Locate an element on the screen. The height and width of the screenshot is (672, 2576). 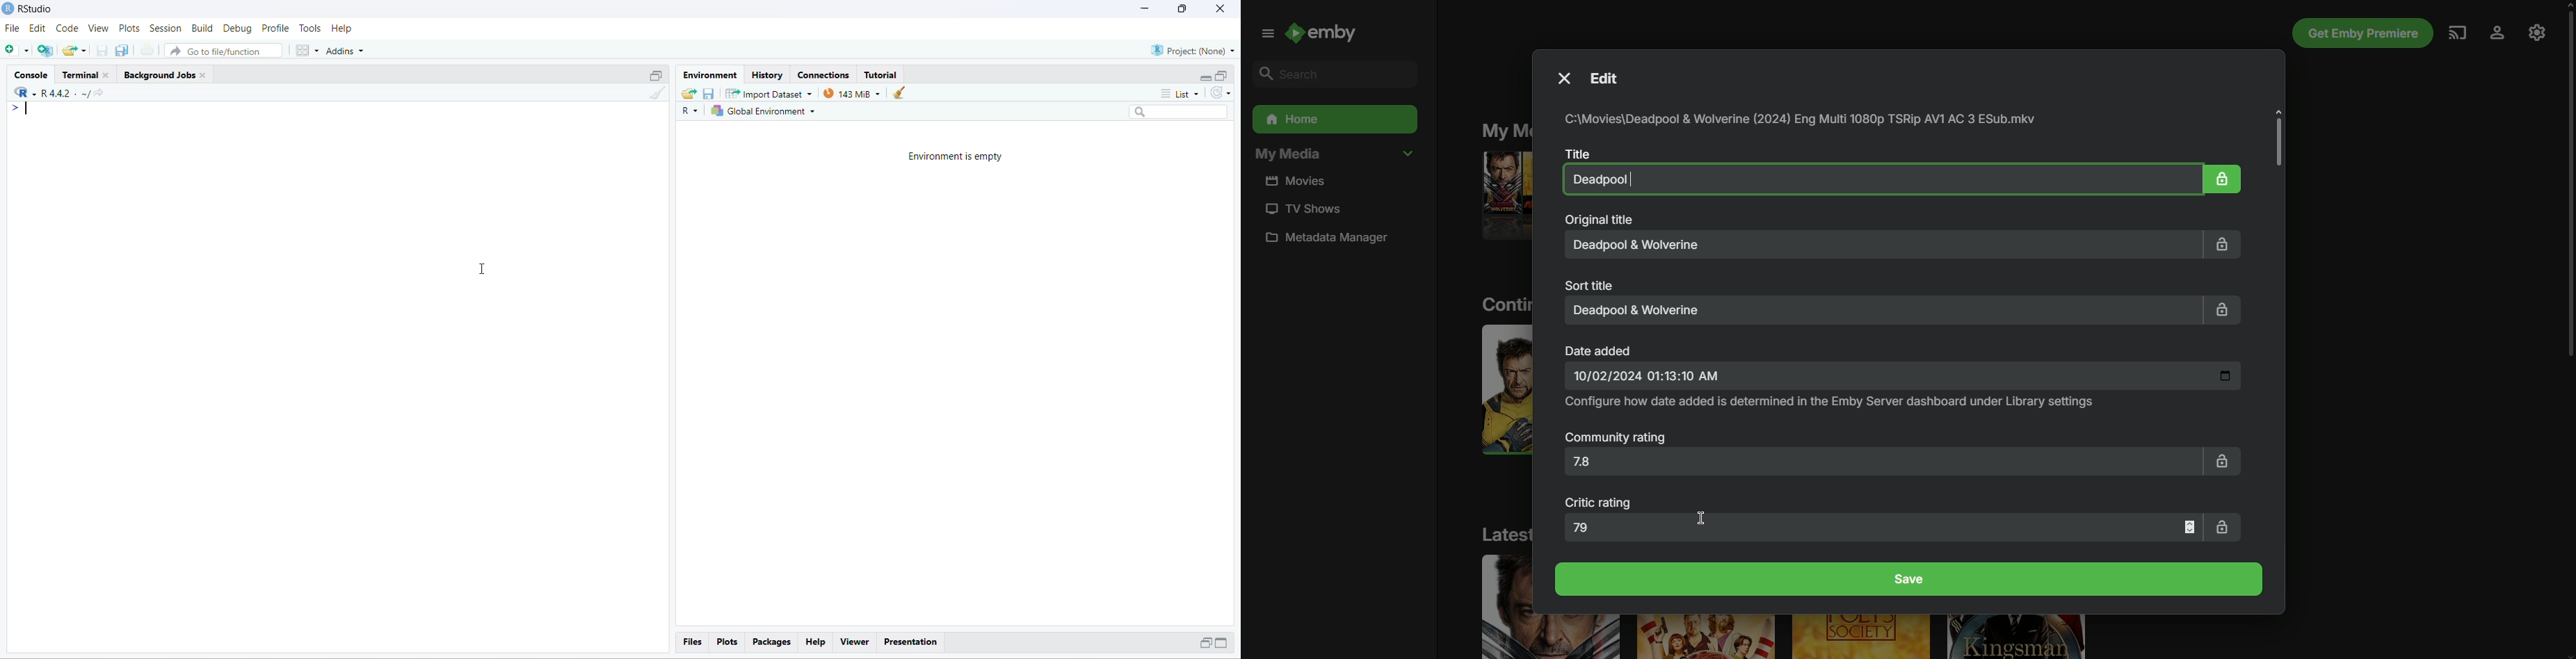
close is located at coordinates (1221, 8).